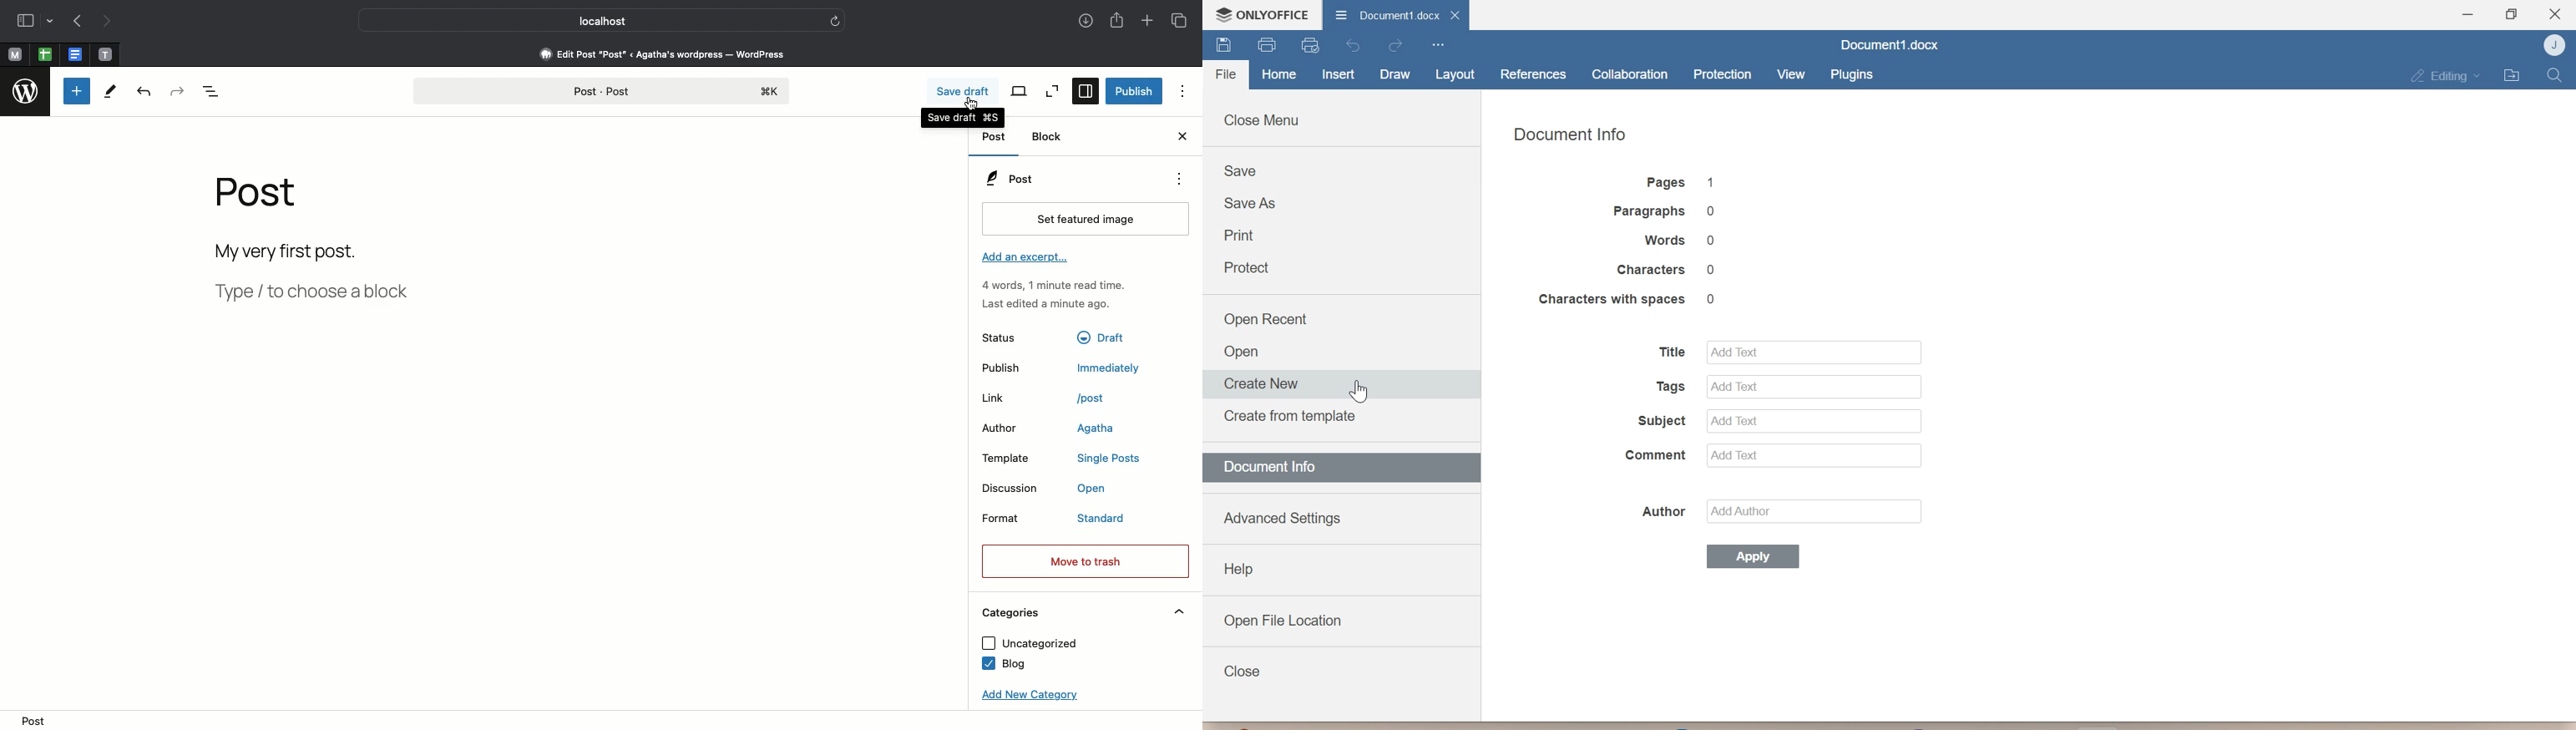  Describe the element at coordinates (1452, 75) in the screenshot. I see `Layout` at that location.